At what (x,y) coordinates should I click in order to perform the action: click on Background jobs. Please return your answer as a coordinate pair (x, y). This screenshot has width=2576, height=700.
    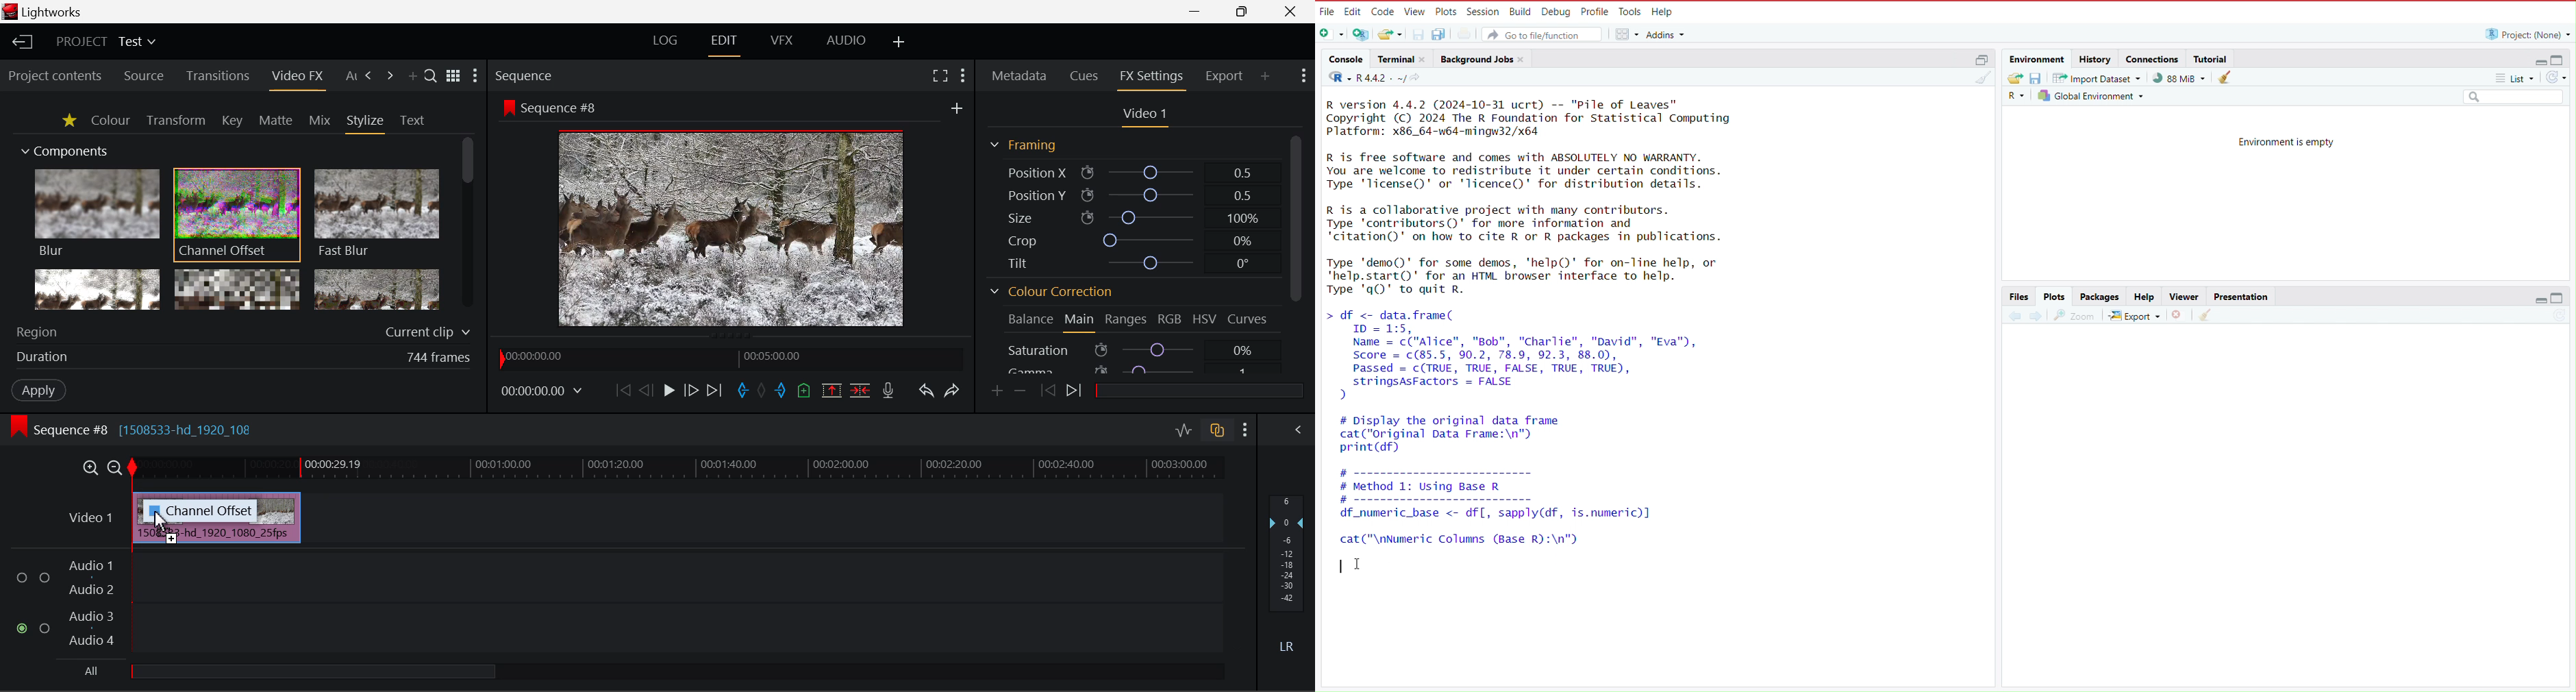
    Looking at the image, I should click on (1476, 57).